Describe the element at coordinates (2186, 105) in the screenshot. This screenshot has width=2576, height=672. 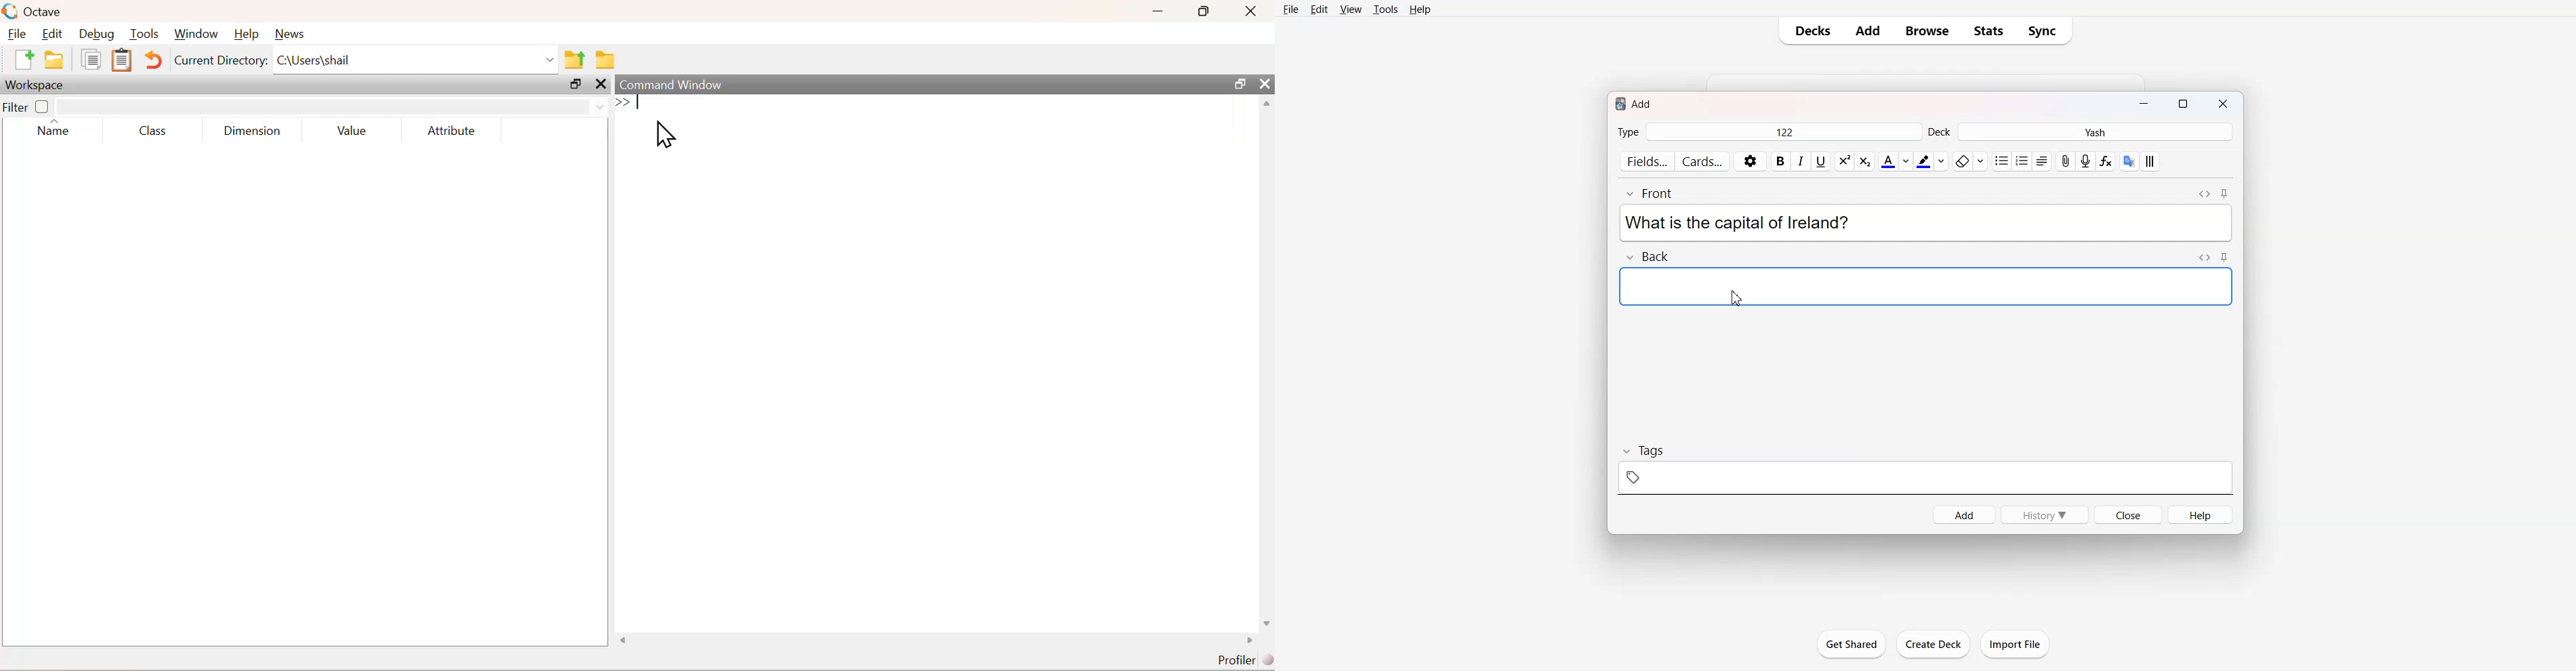
I see `Maximize` at that location.